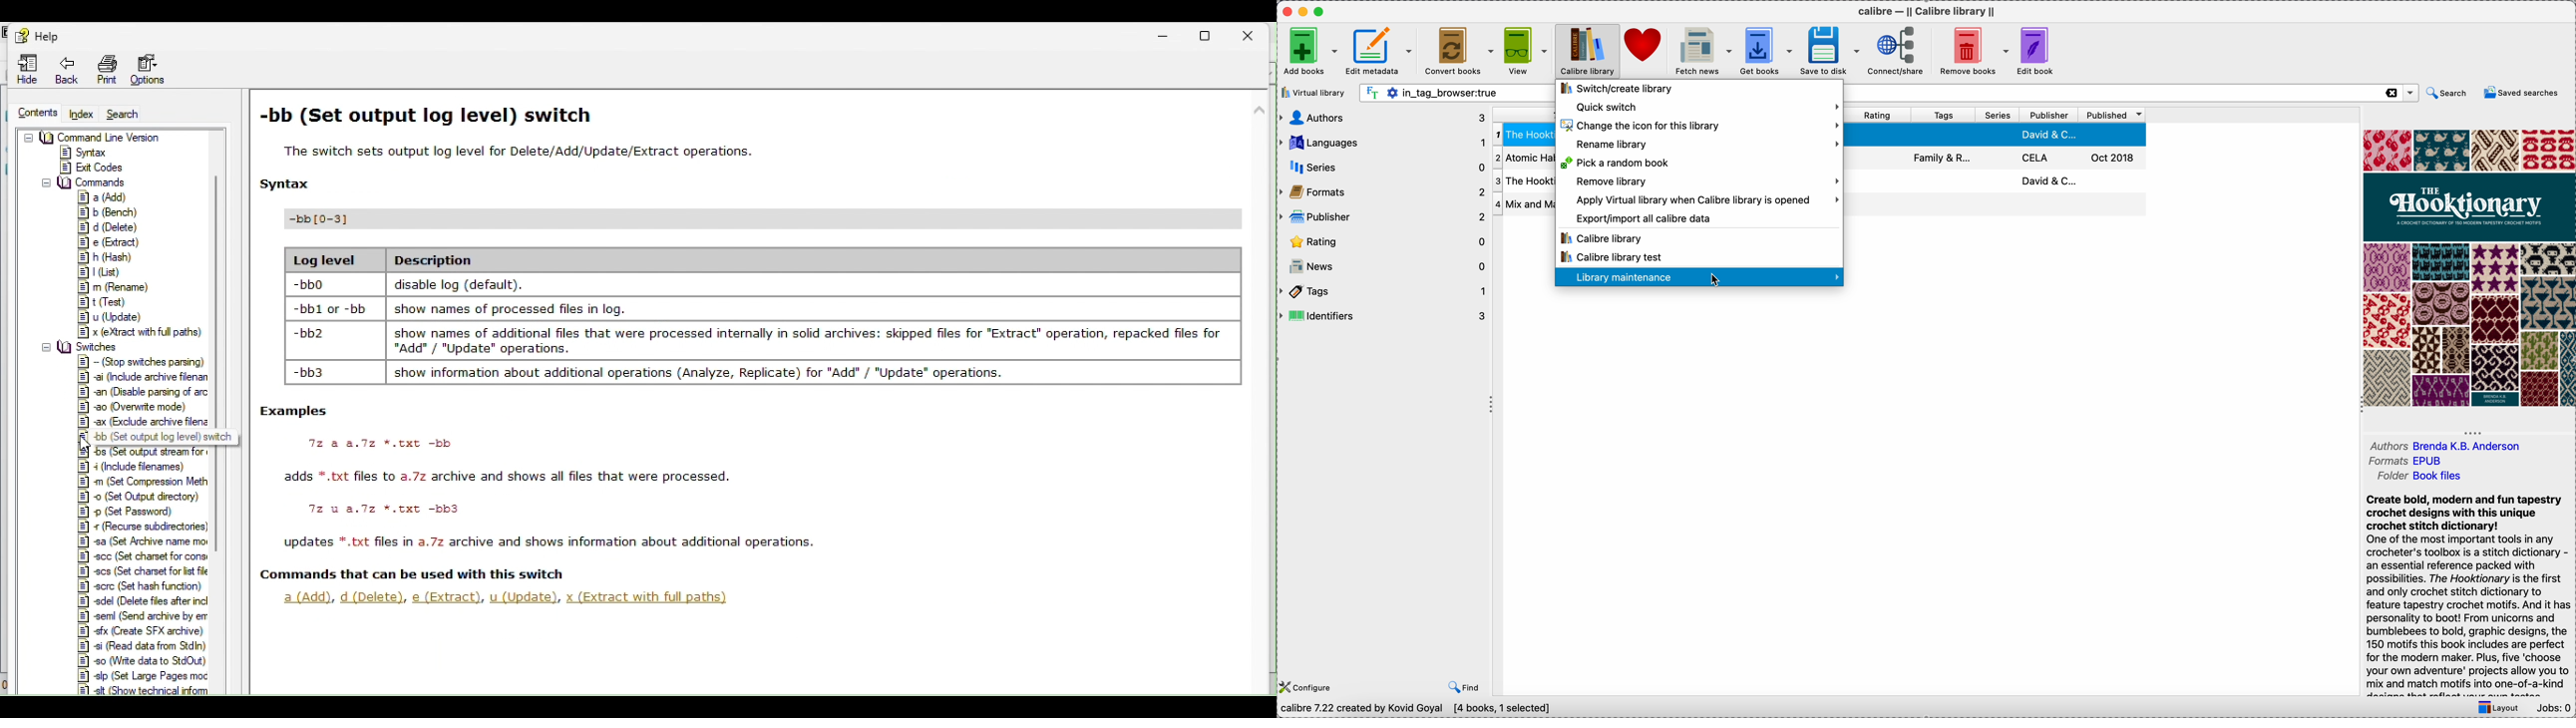  Describe the element at coordinates (145, 361) in the screenshot. I see `§] - (Stop switches parsing)` at that location.